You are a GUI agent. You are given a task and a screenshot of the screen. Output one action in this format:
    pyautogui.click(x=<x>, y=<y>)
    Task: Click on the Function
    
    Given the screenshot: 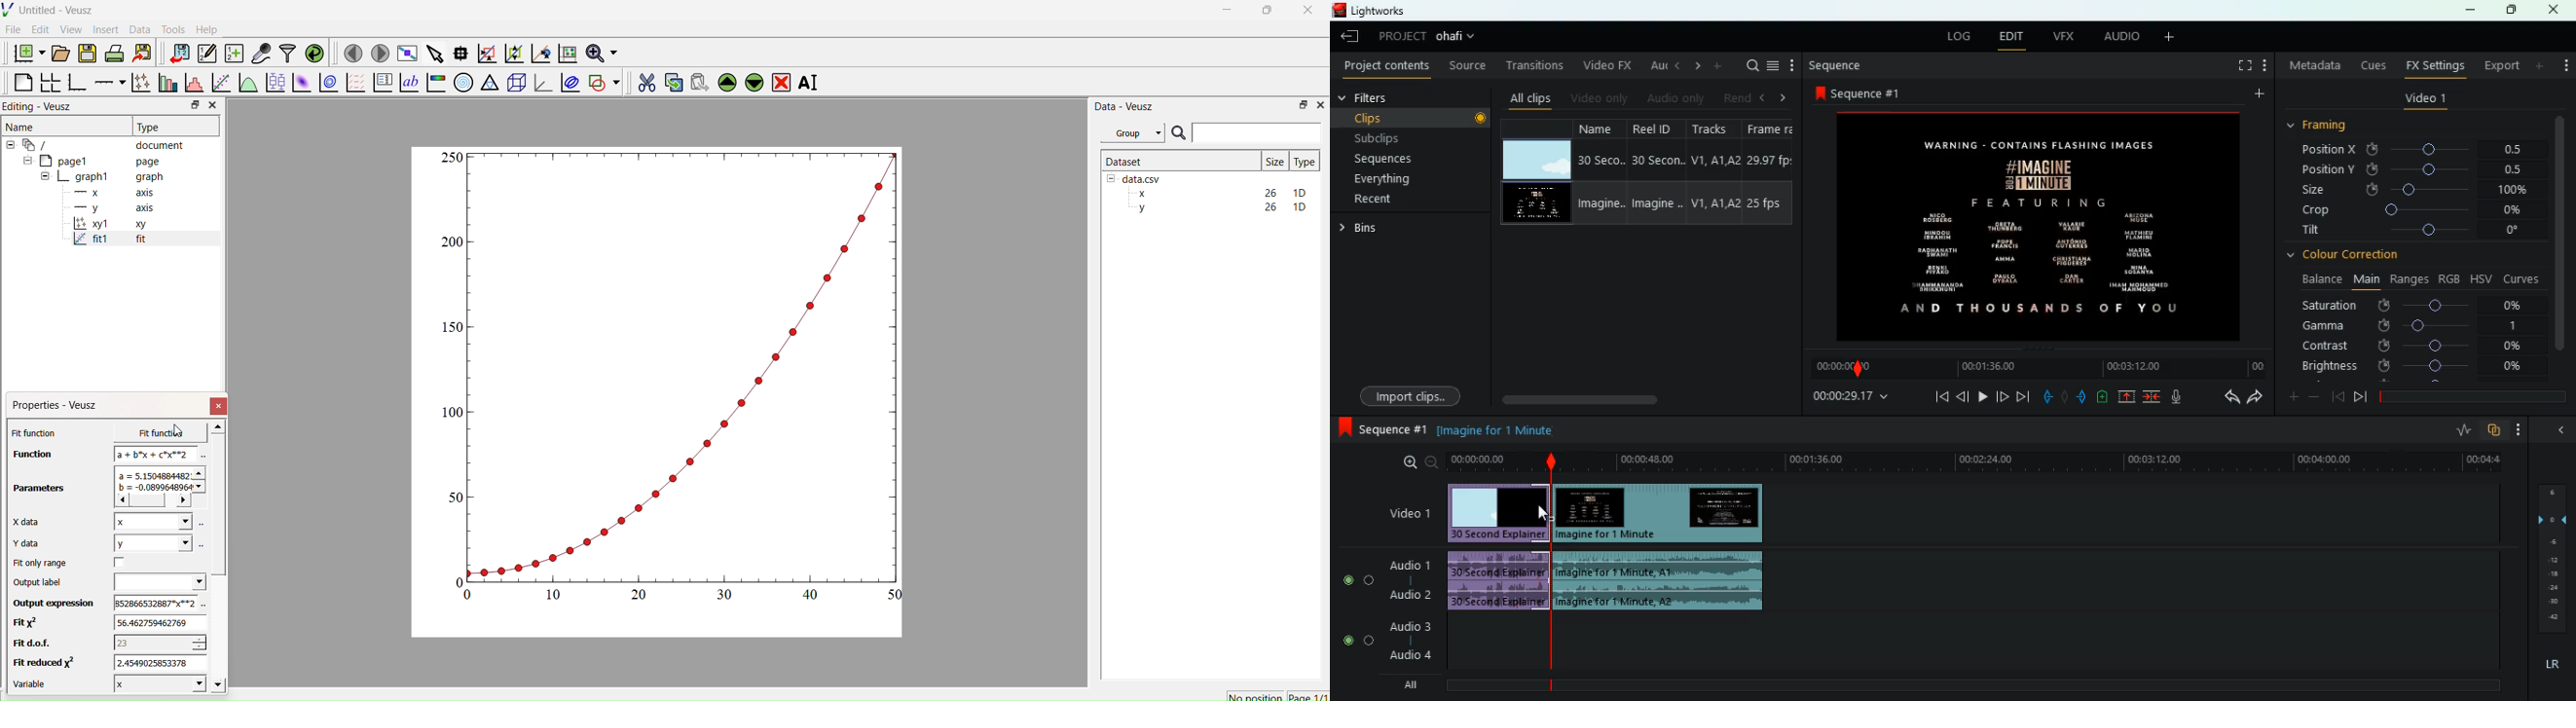 What is the action you would take?
    pyautogui.click(x=28, y=454)
    